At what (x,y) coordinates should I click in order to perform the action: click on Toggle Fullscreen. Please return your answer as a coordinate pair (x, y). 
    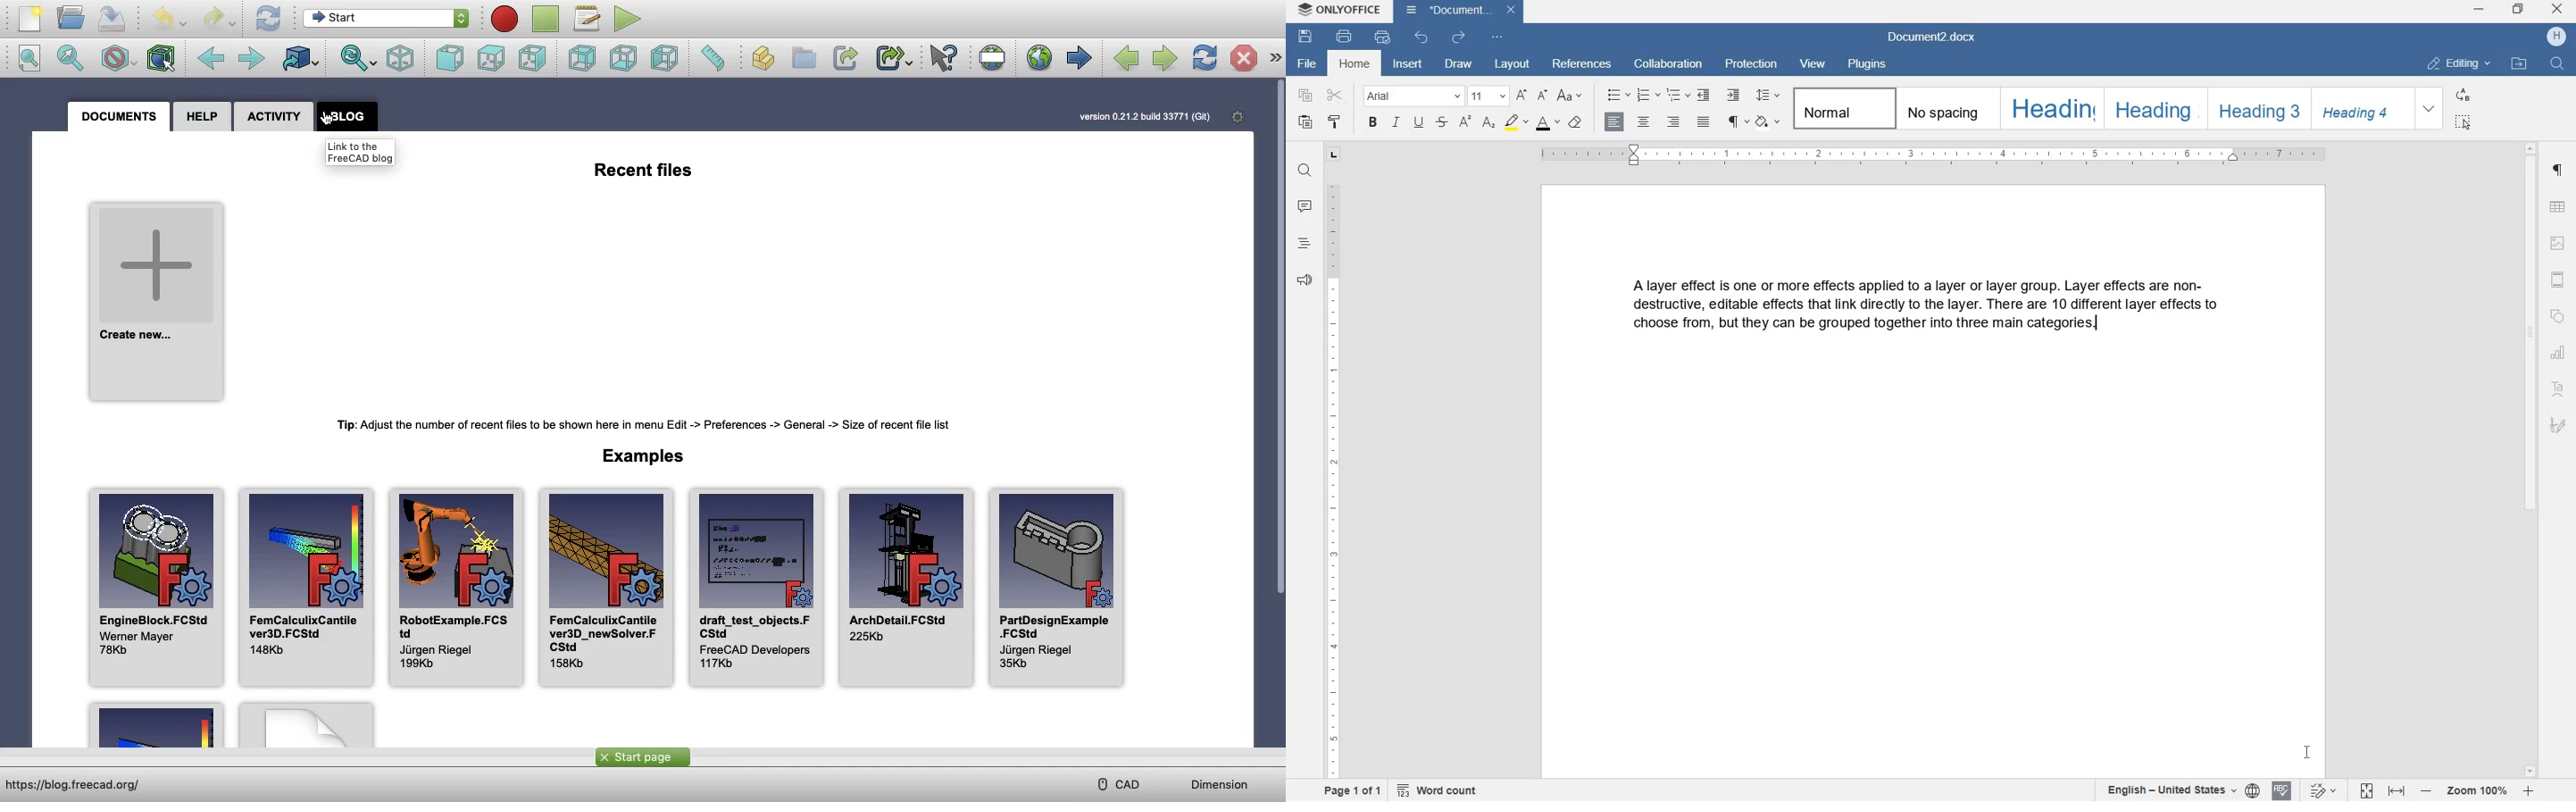
    Looking at the image, I should click on (992, 56).